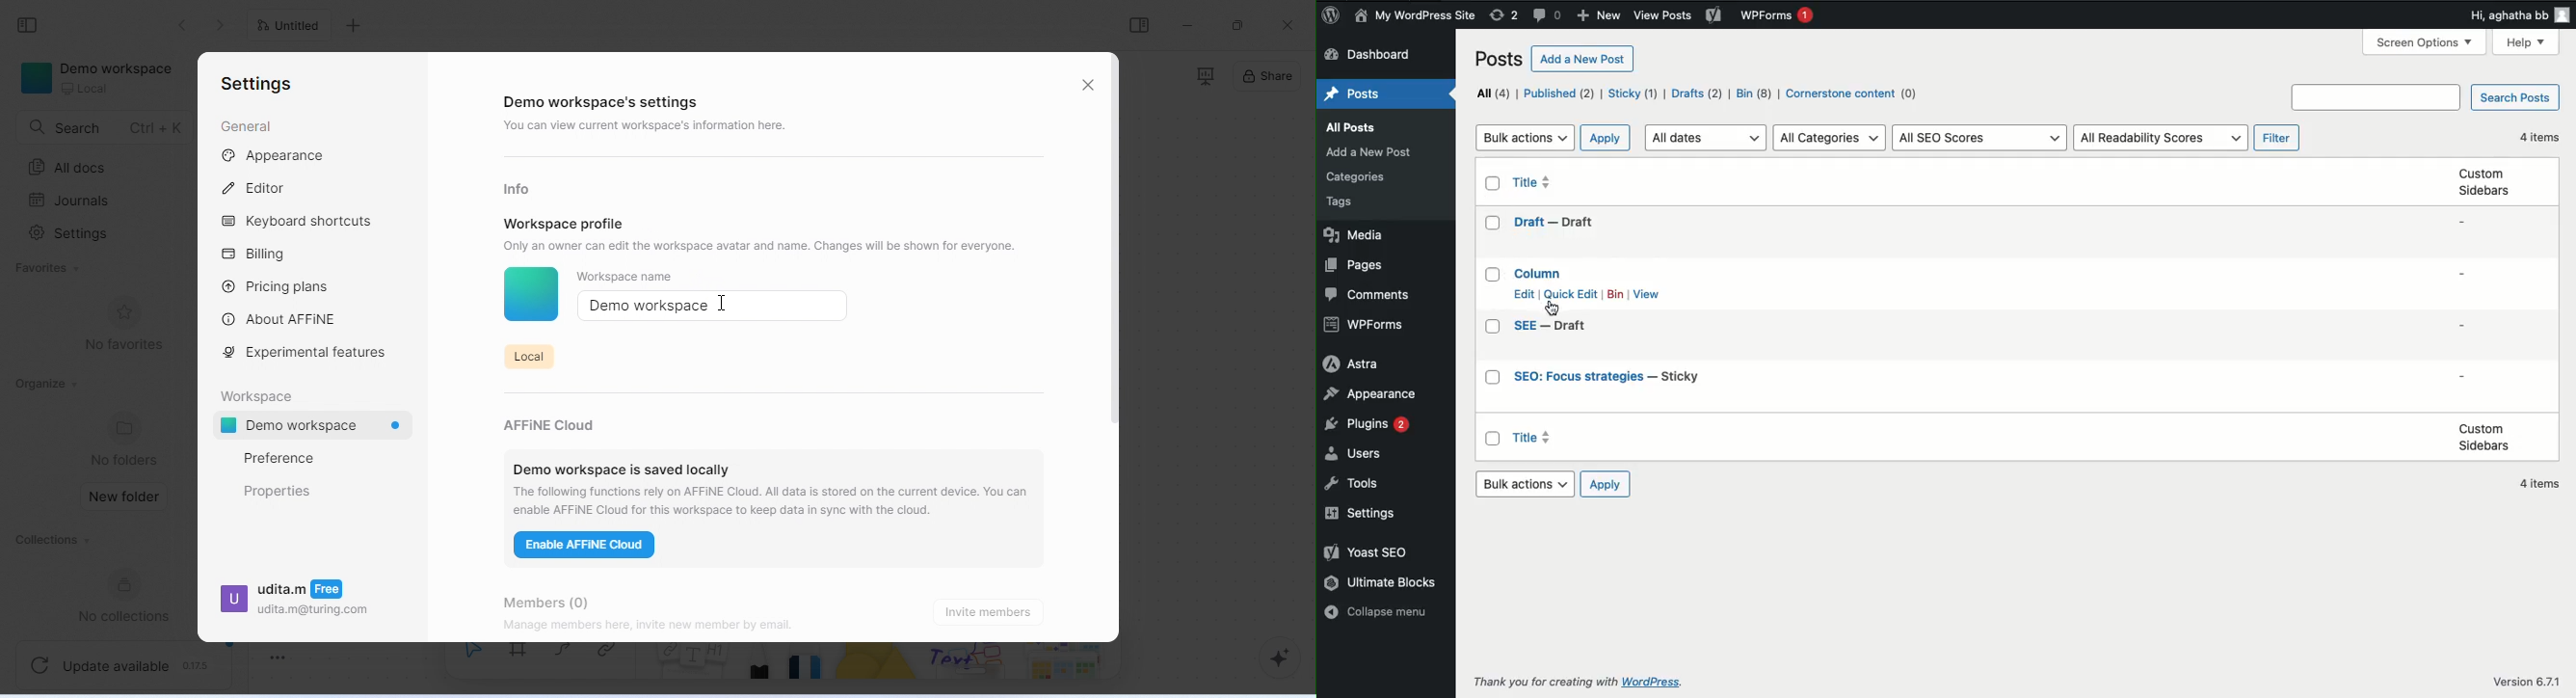 This screenshot has width=2576, height=700. What do you see at coordinates (522, 660) in the screenshot?
I see `frame` at bounding box center [522, 660].